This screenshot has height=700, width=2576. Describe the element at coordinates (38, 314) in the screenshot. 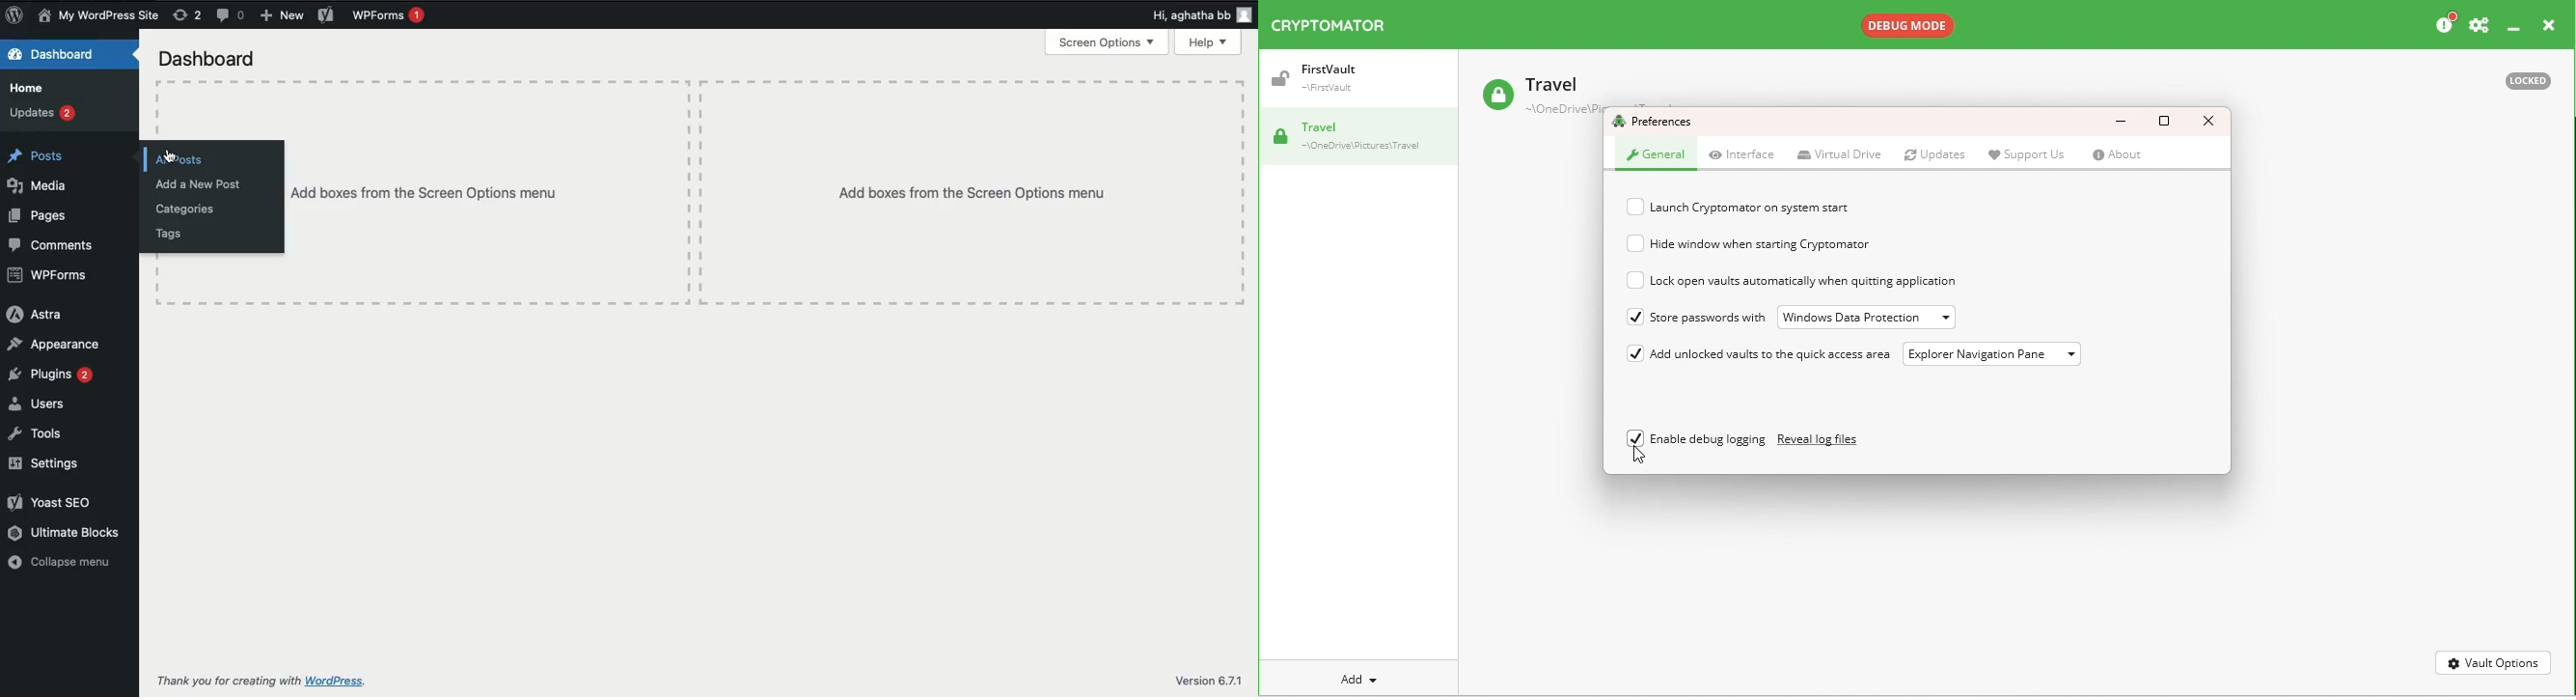

I see `Astra` at that location.